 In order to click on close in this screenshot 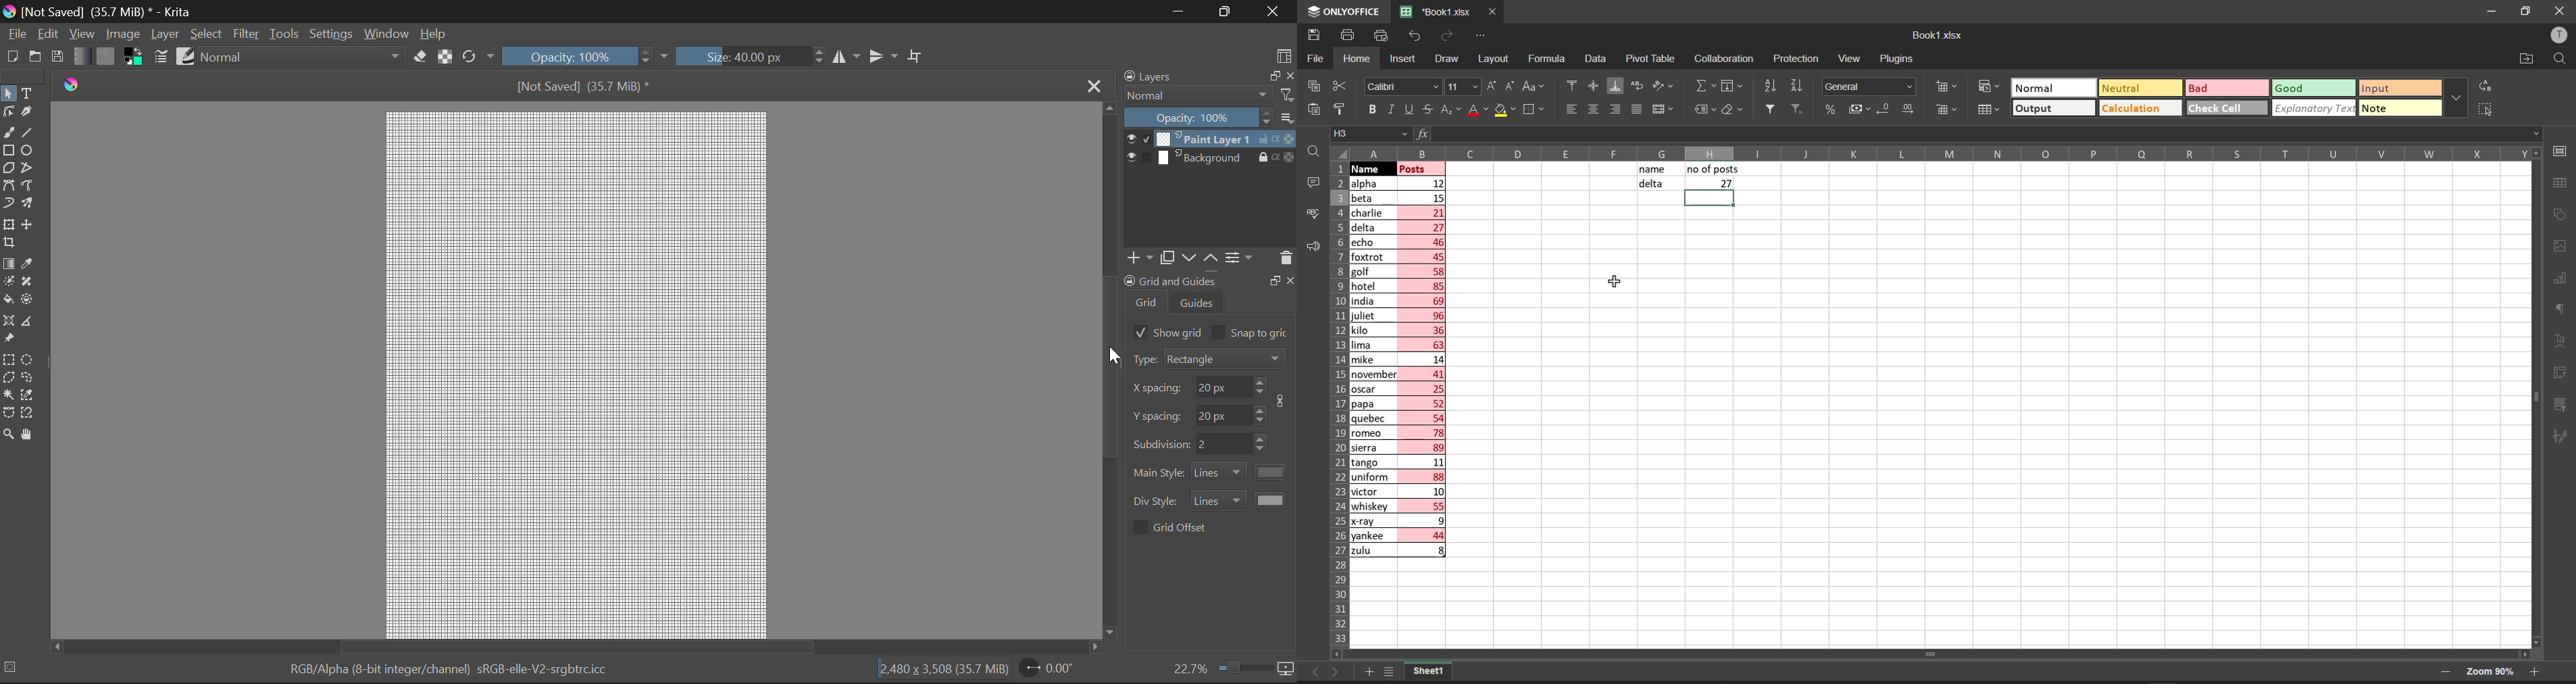, I will do `click(2558, 11)`.